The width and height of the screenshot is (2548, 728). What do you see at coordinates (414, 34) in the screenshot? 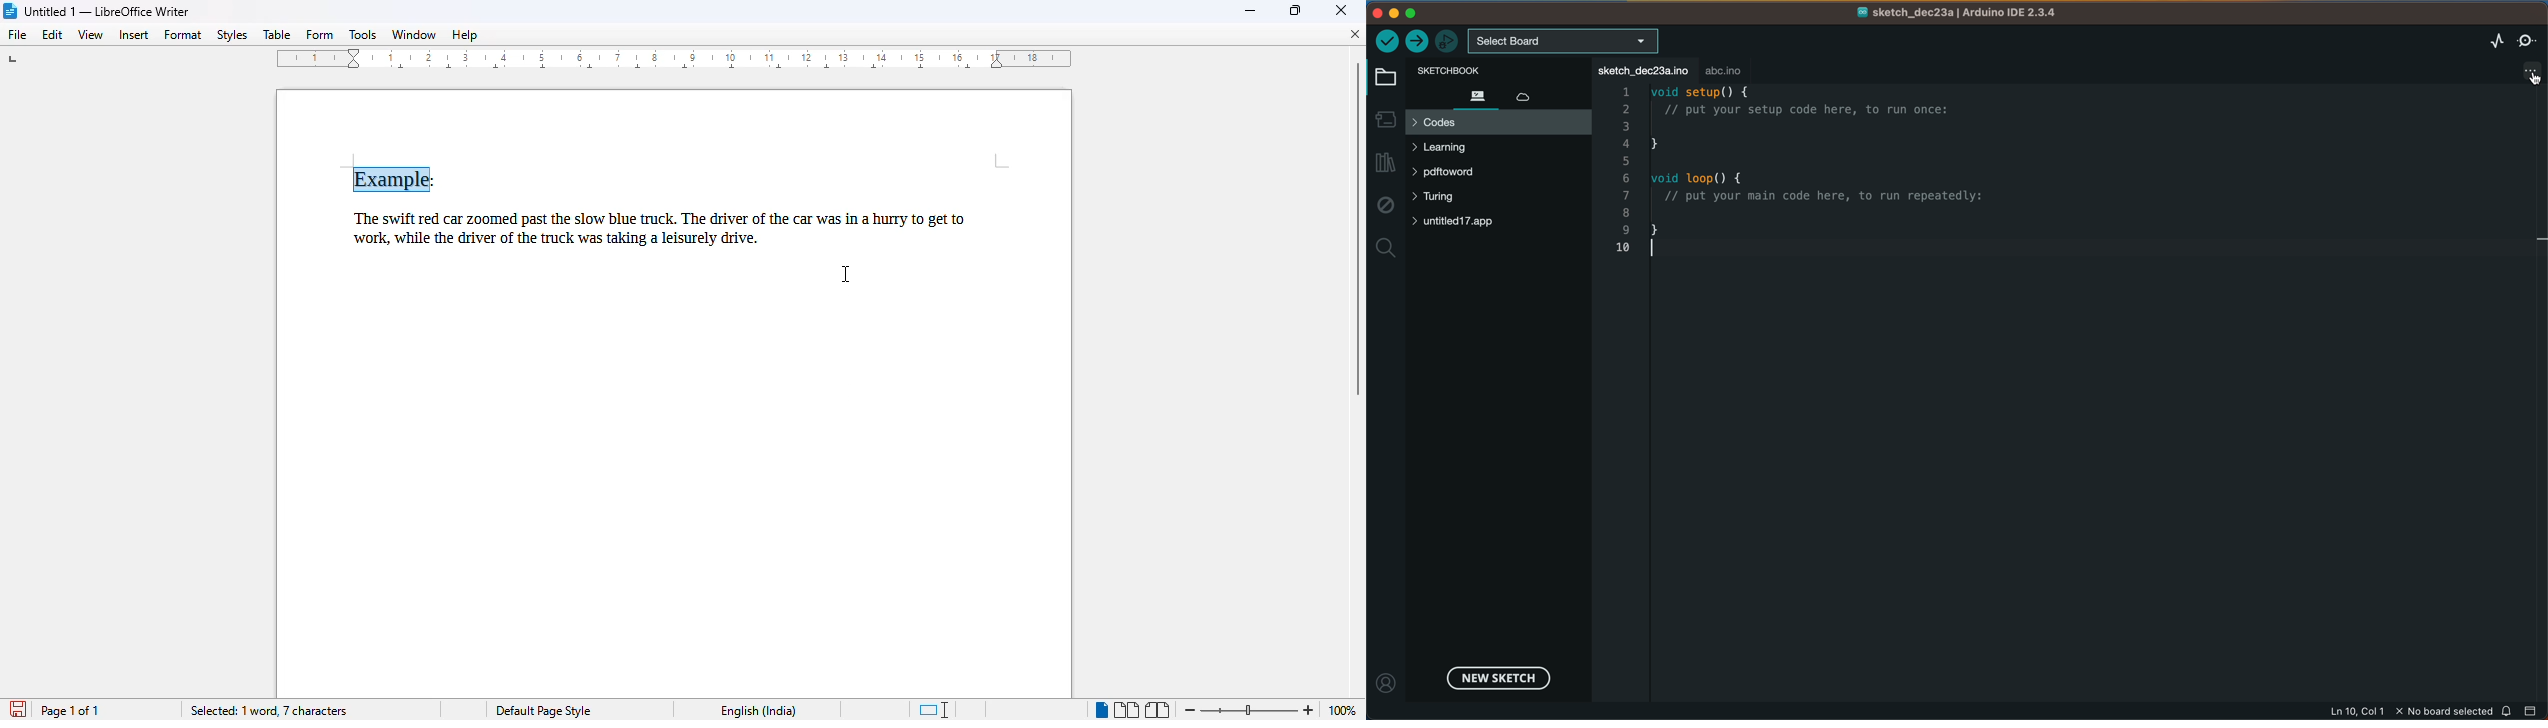
I see `window` at bounding box center [414, 34].